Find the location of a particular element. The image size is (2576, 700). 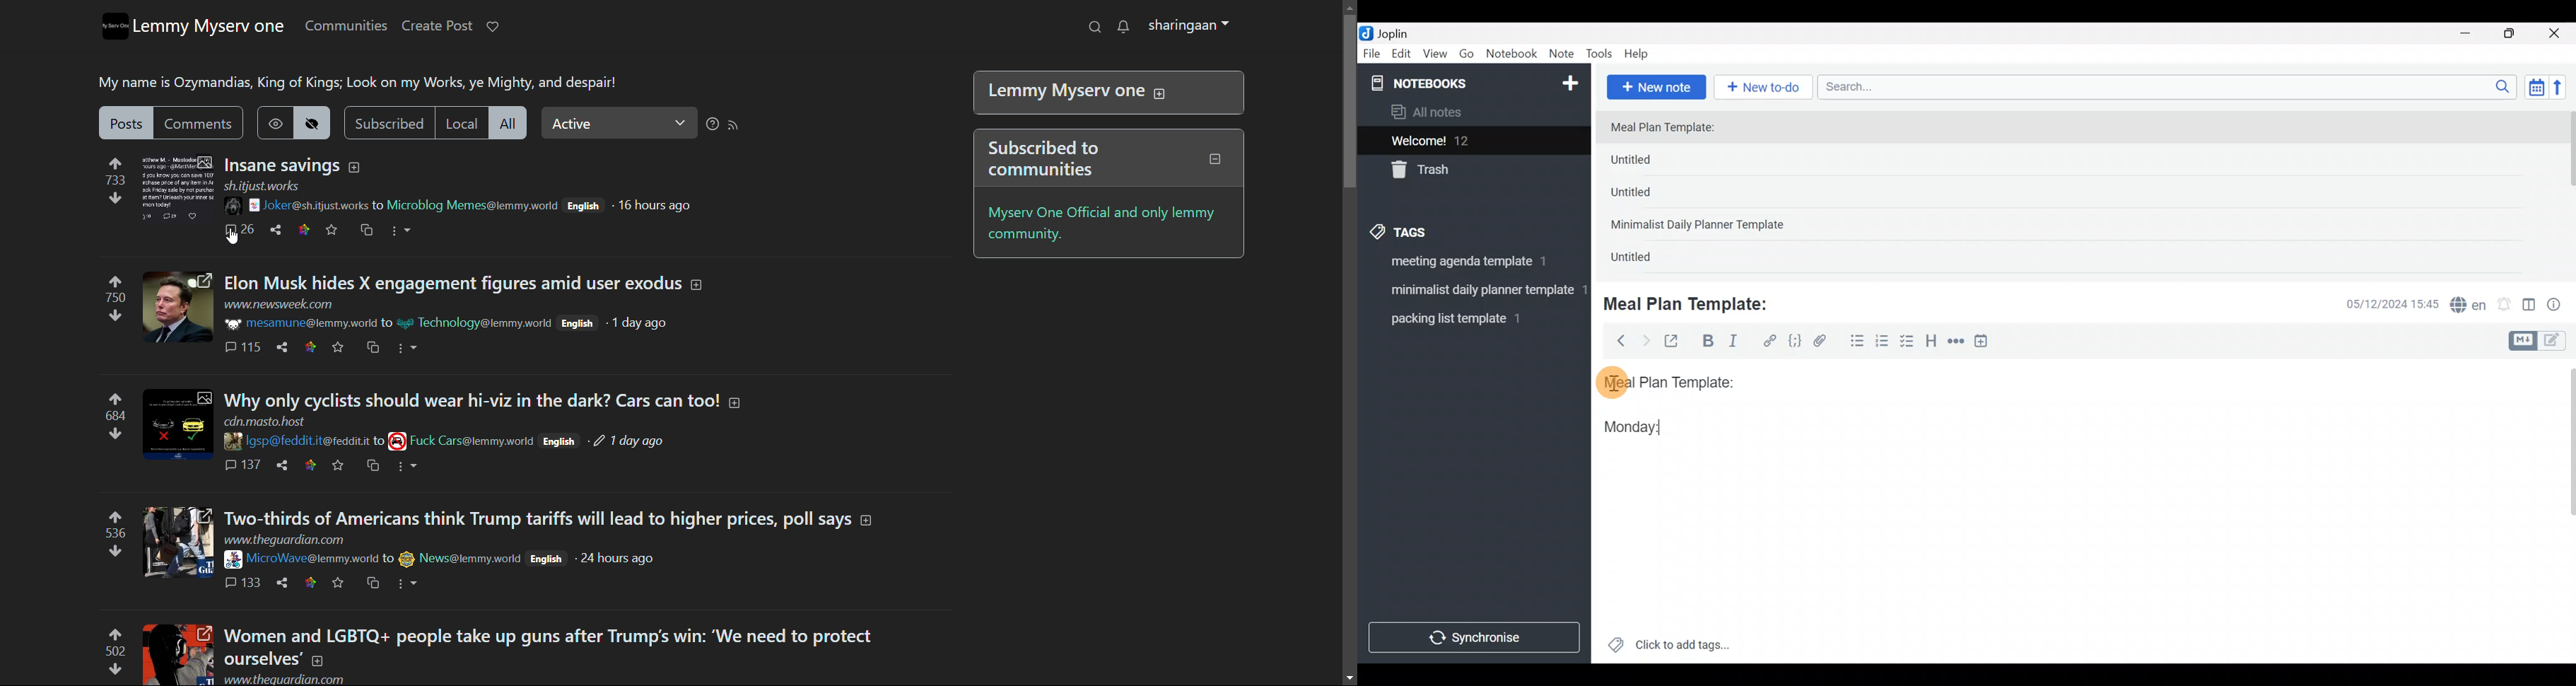

create post is located at coordinates (437, 25).